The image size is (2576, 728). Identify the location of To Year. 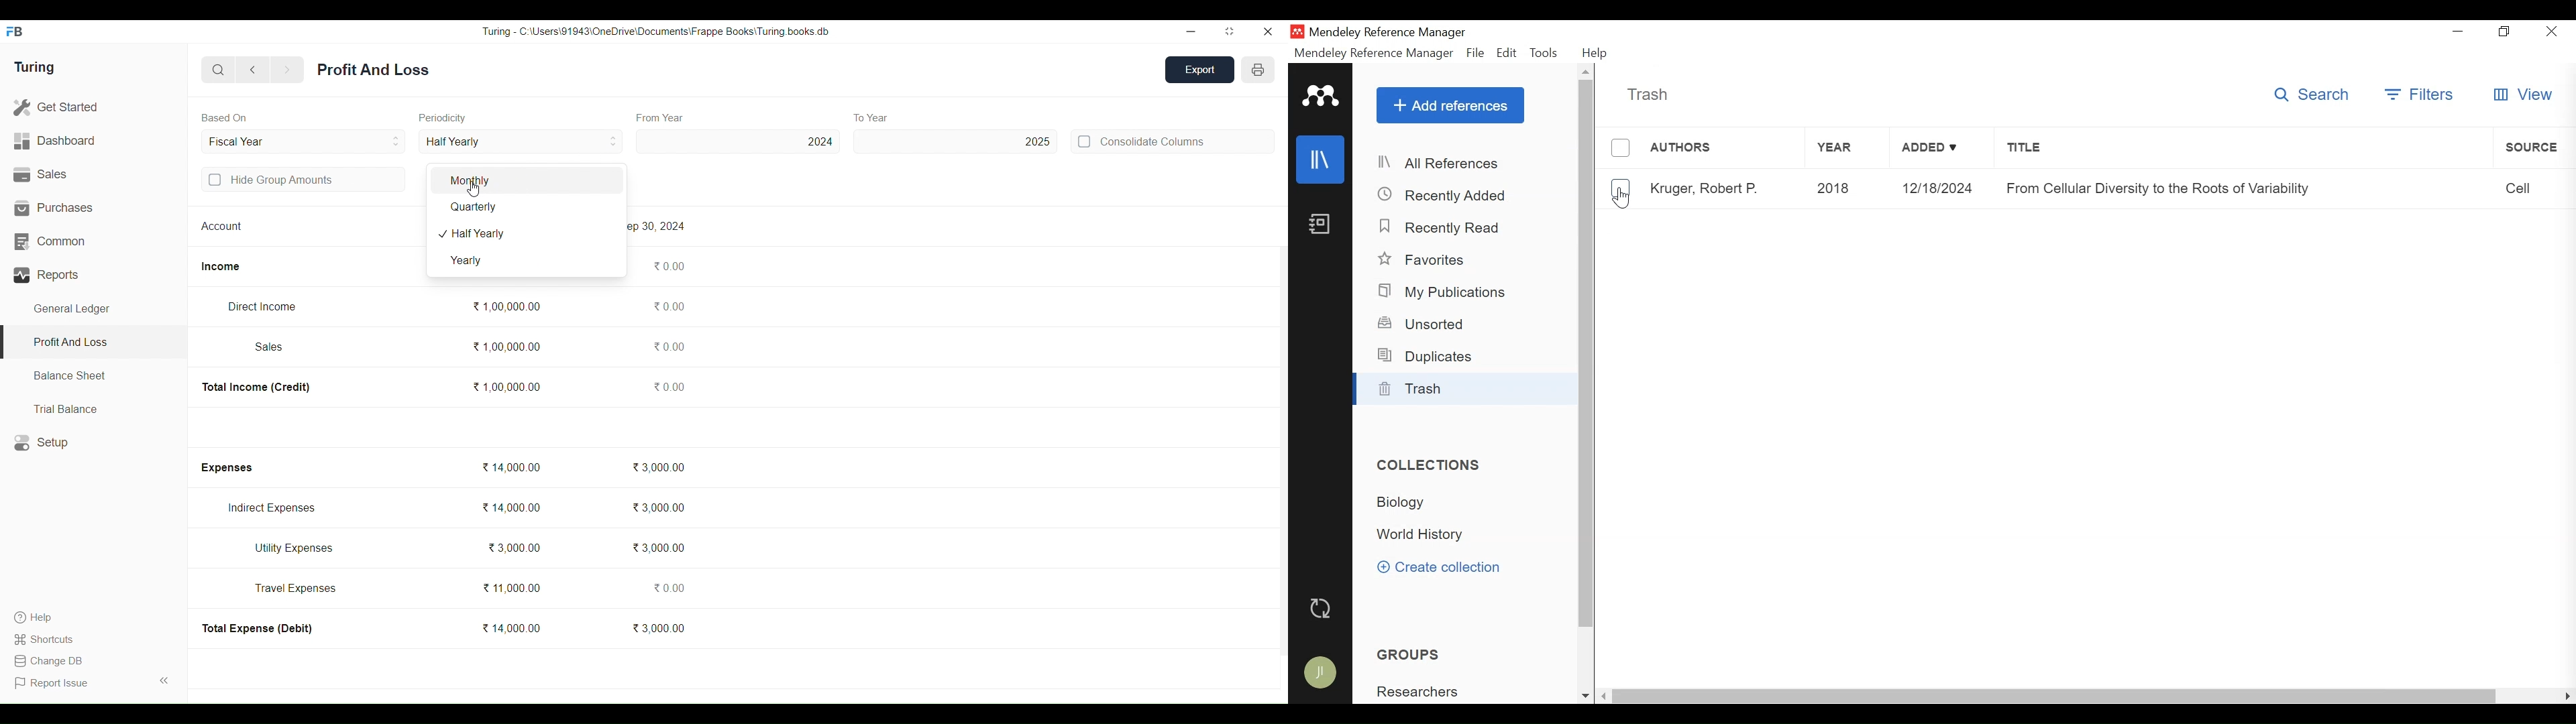
(872, 117).